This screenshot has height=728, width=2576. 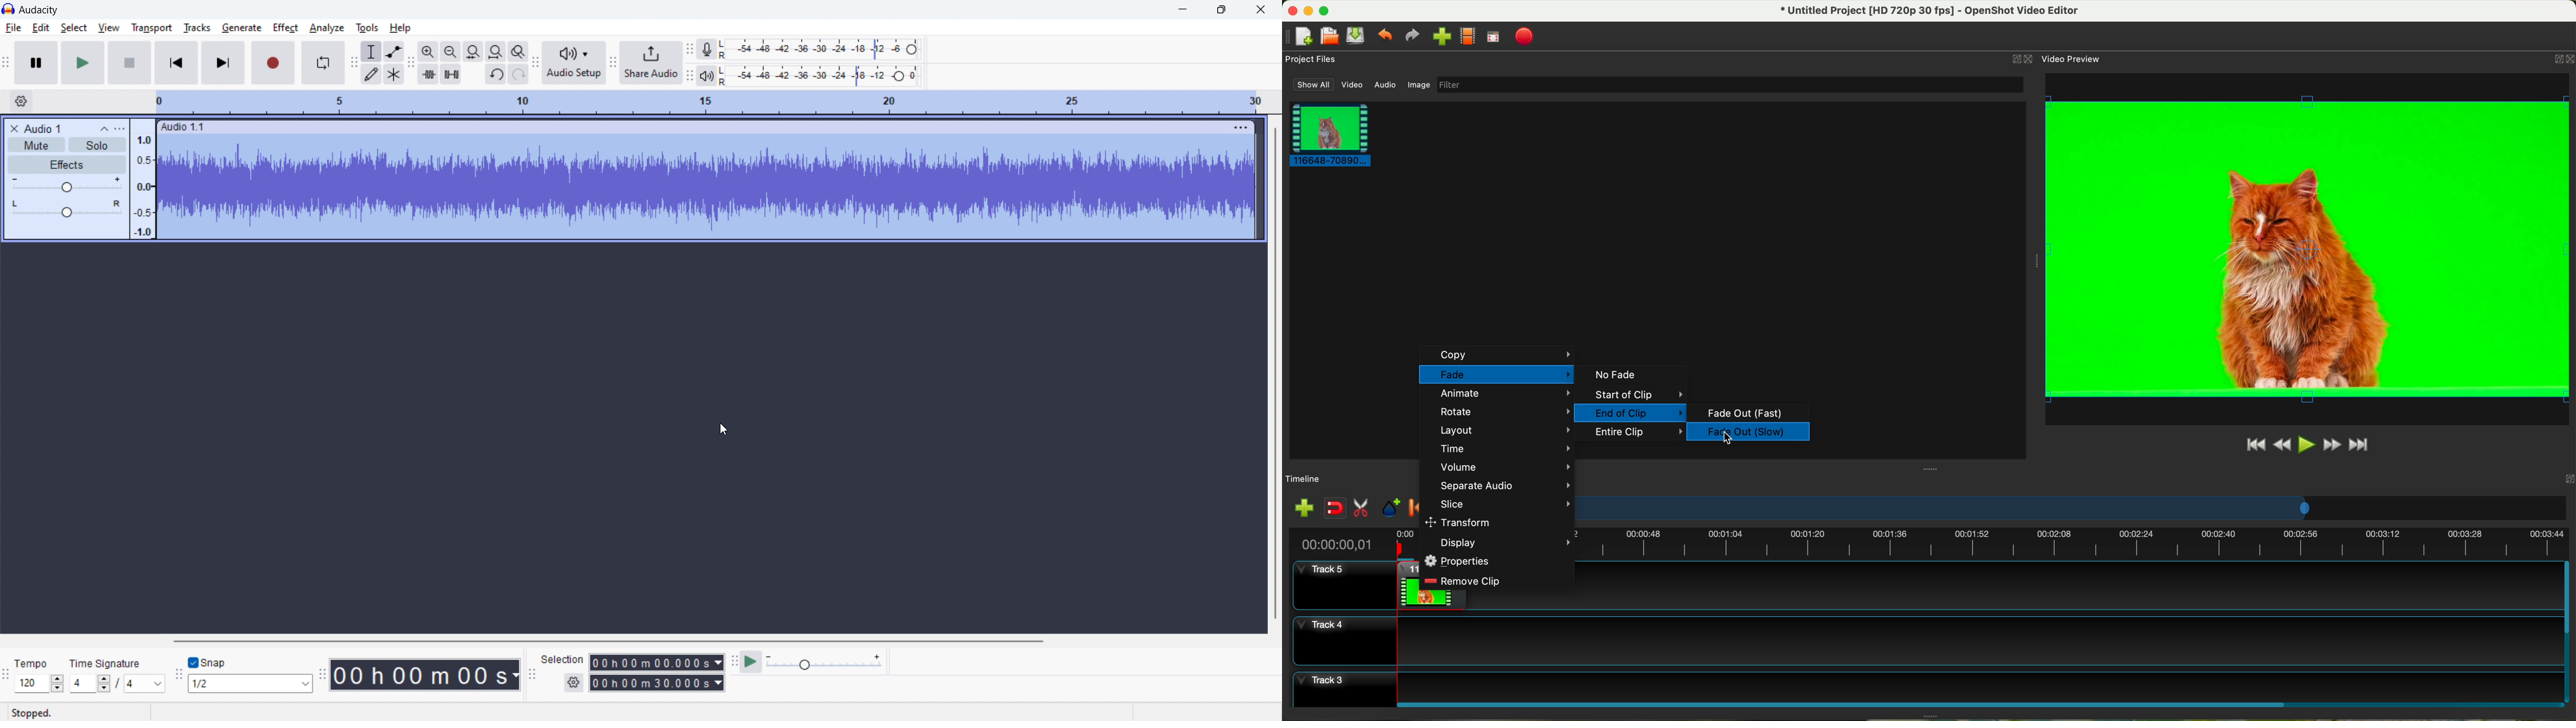 I want to click on audio setup toolbar, so click(x=535, y=62).